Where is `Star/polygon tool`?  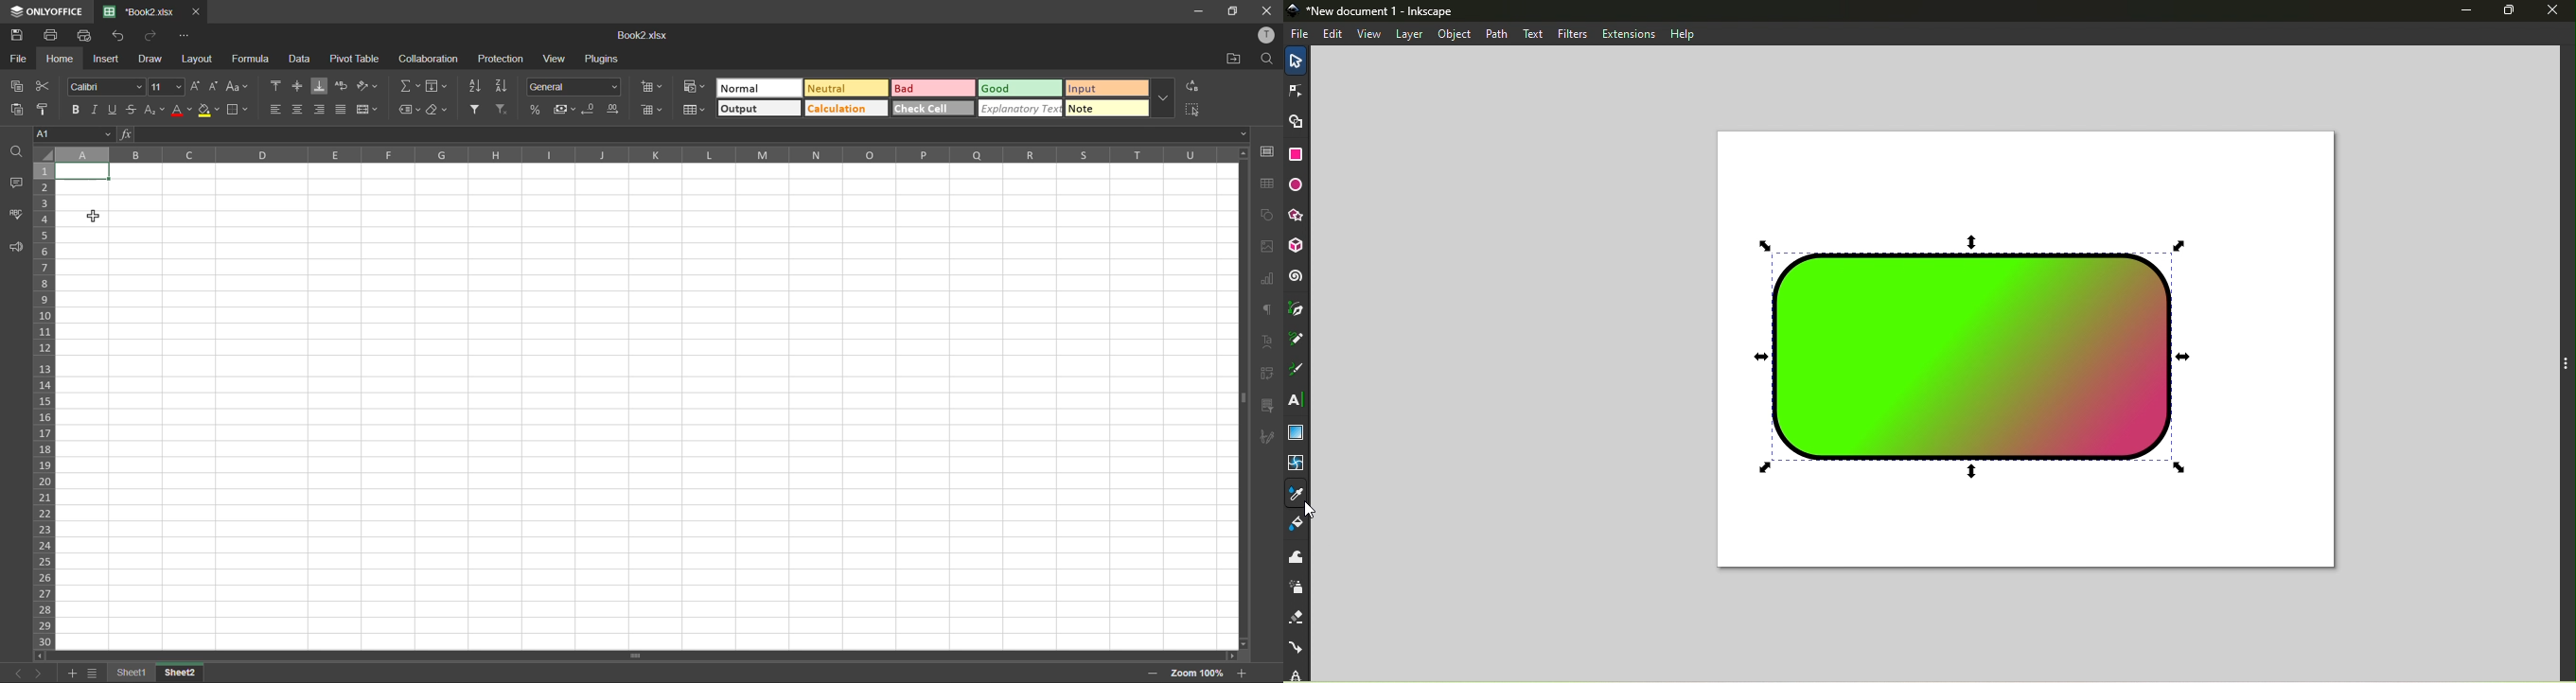 Star/polygon tool is located at coordinates (1299, 216).